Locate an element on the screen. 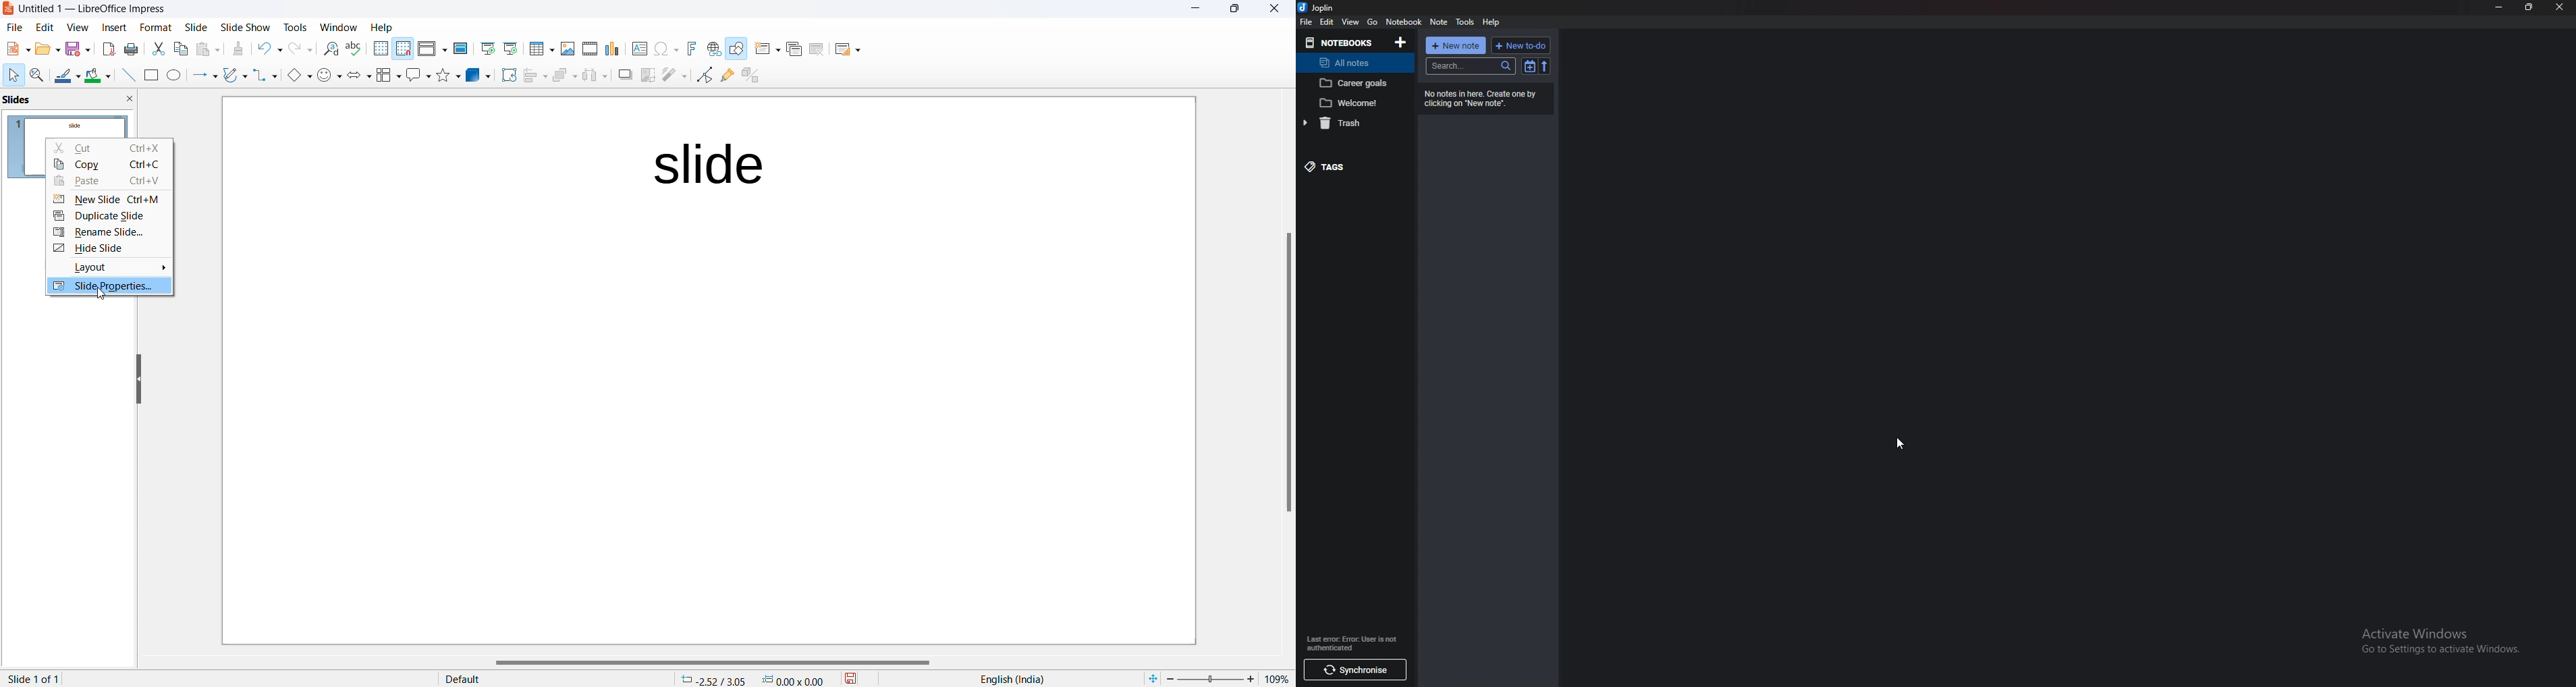 The height and width of the screenshot is (700, 2576). arrange is located at coordinates (564, 78).